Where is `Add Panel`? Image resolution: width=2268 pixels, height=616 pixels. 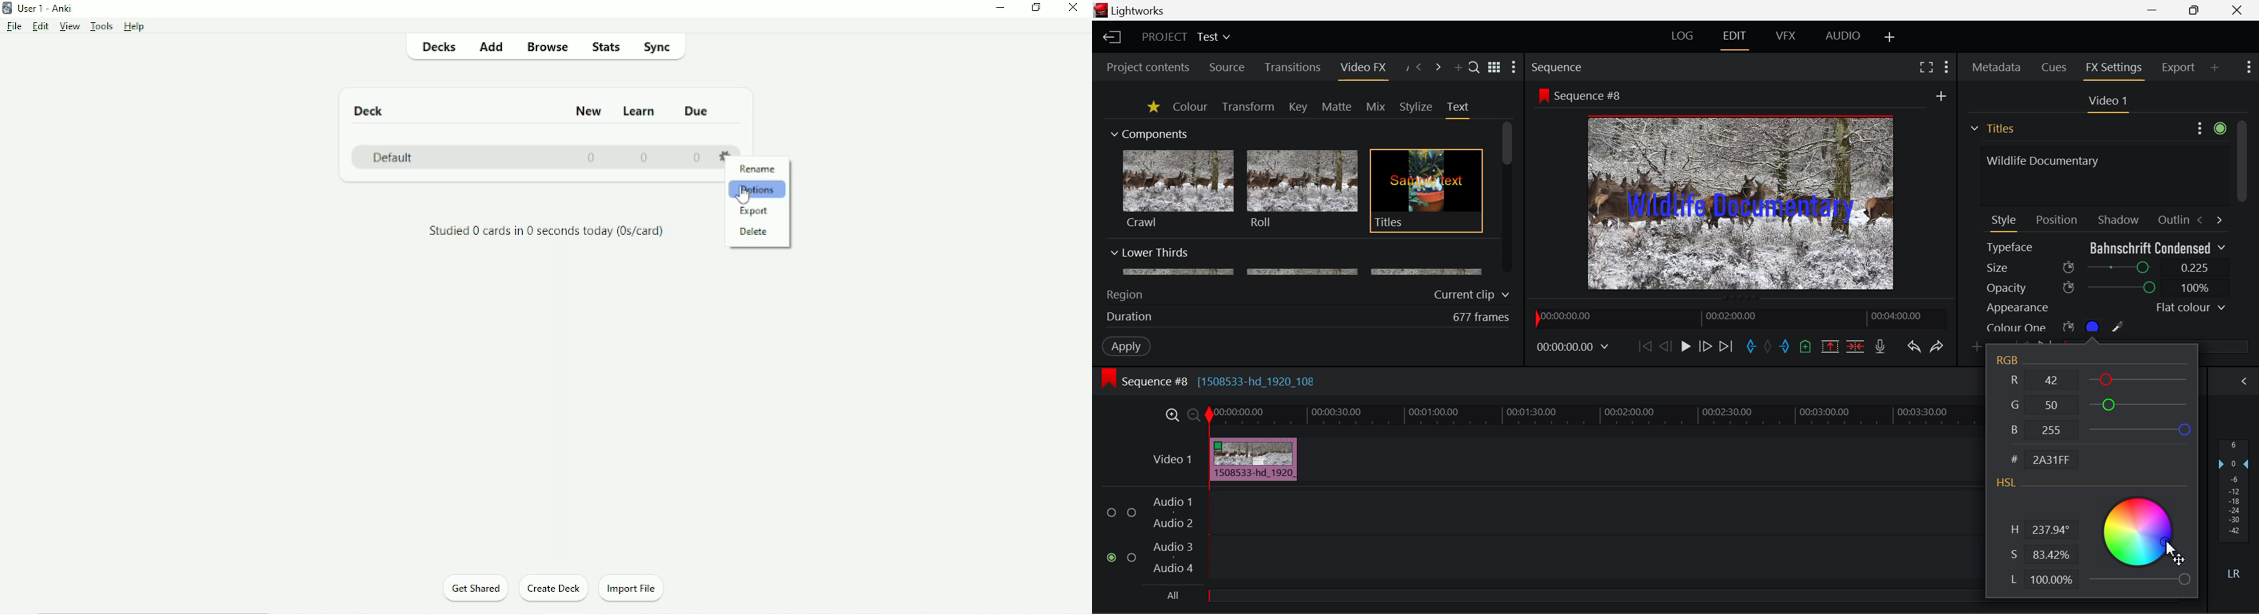
Add Panel is located at coordinates (2215, 67).